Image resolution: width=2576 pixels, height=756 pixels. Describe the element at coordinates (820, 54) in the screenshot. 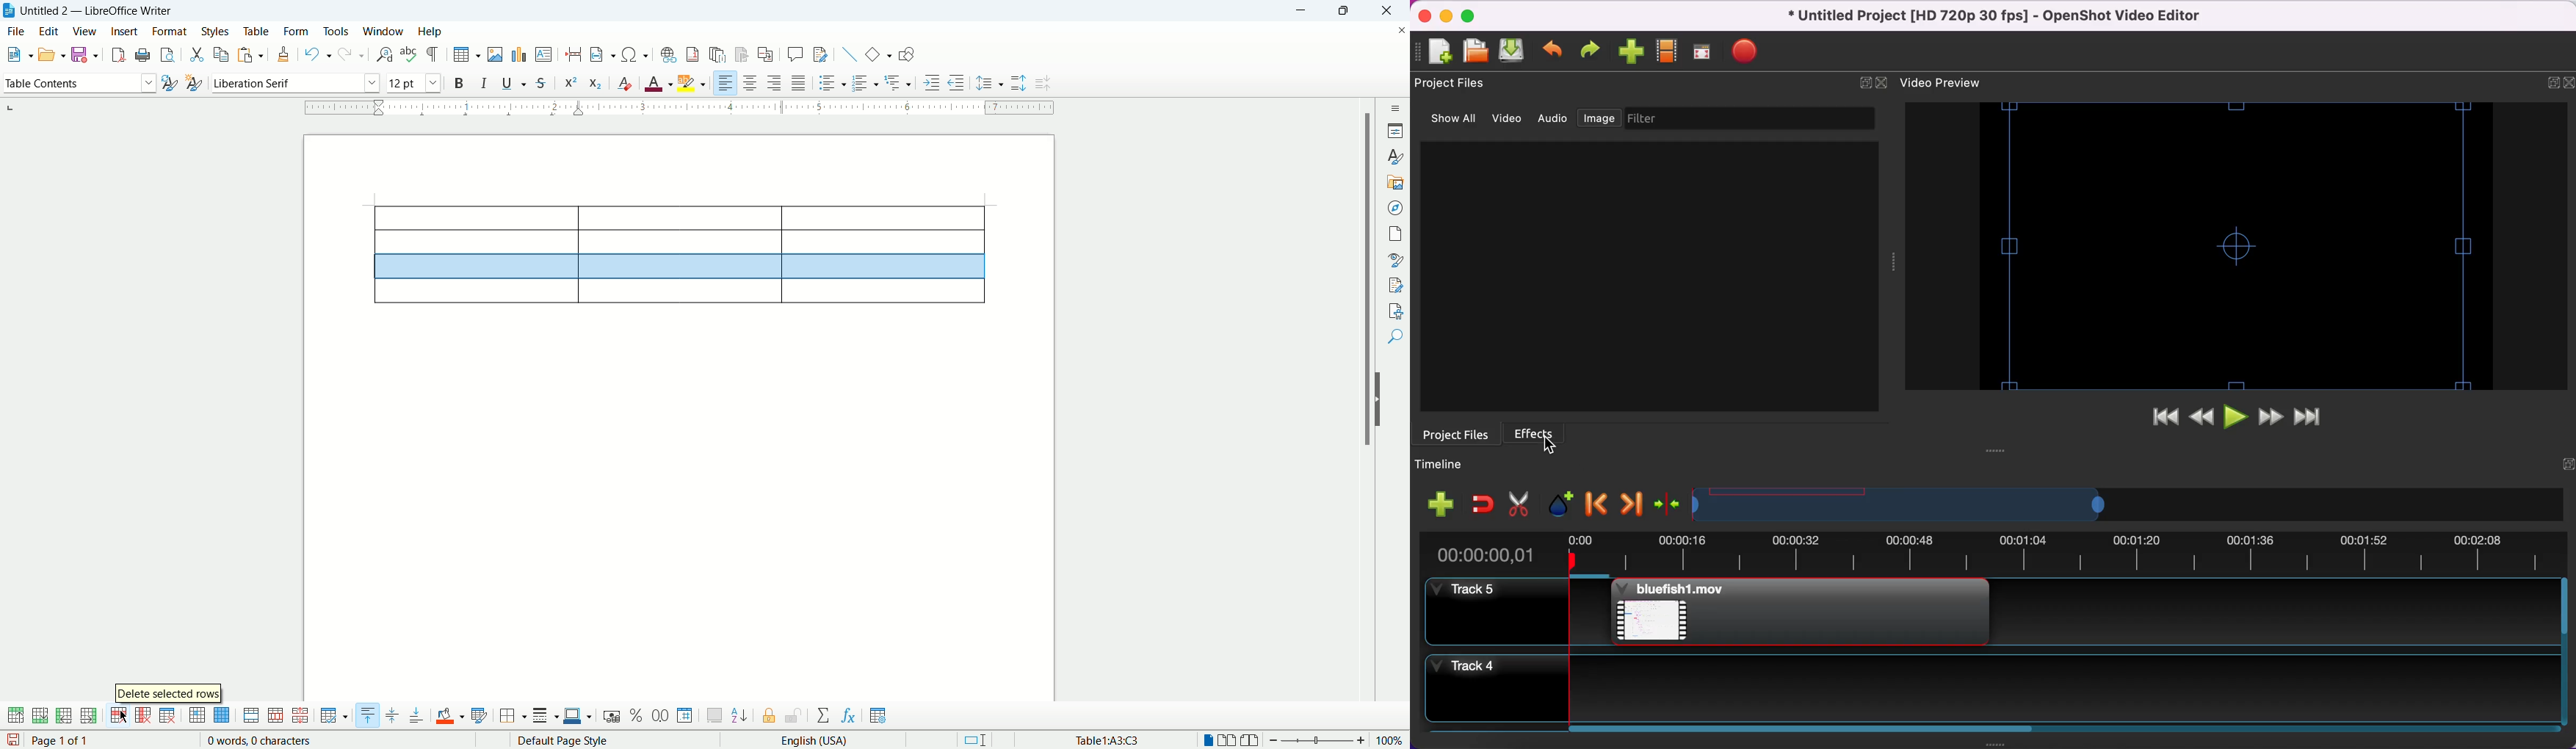

I see `show track changes` at that location.